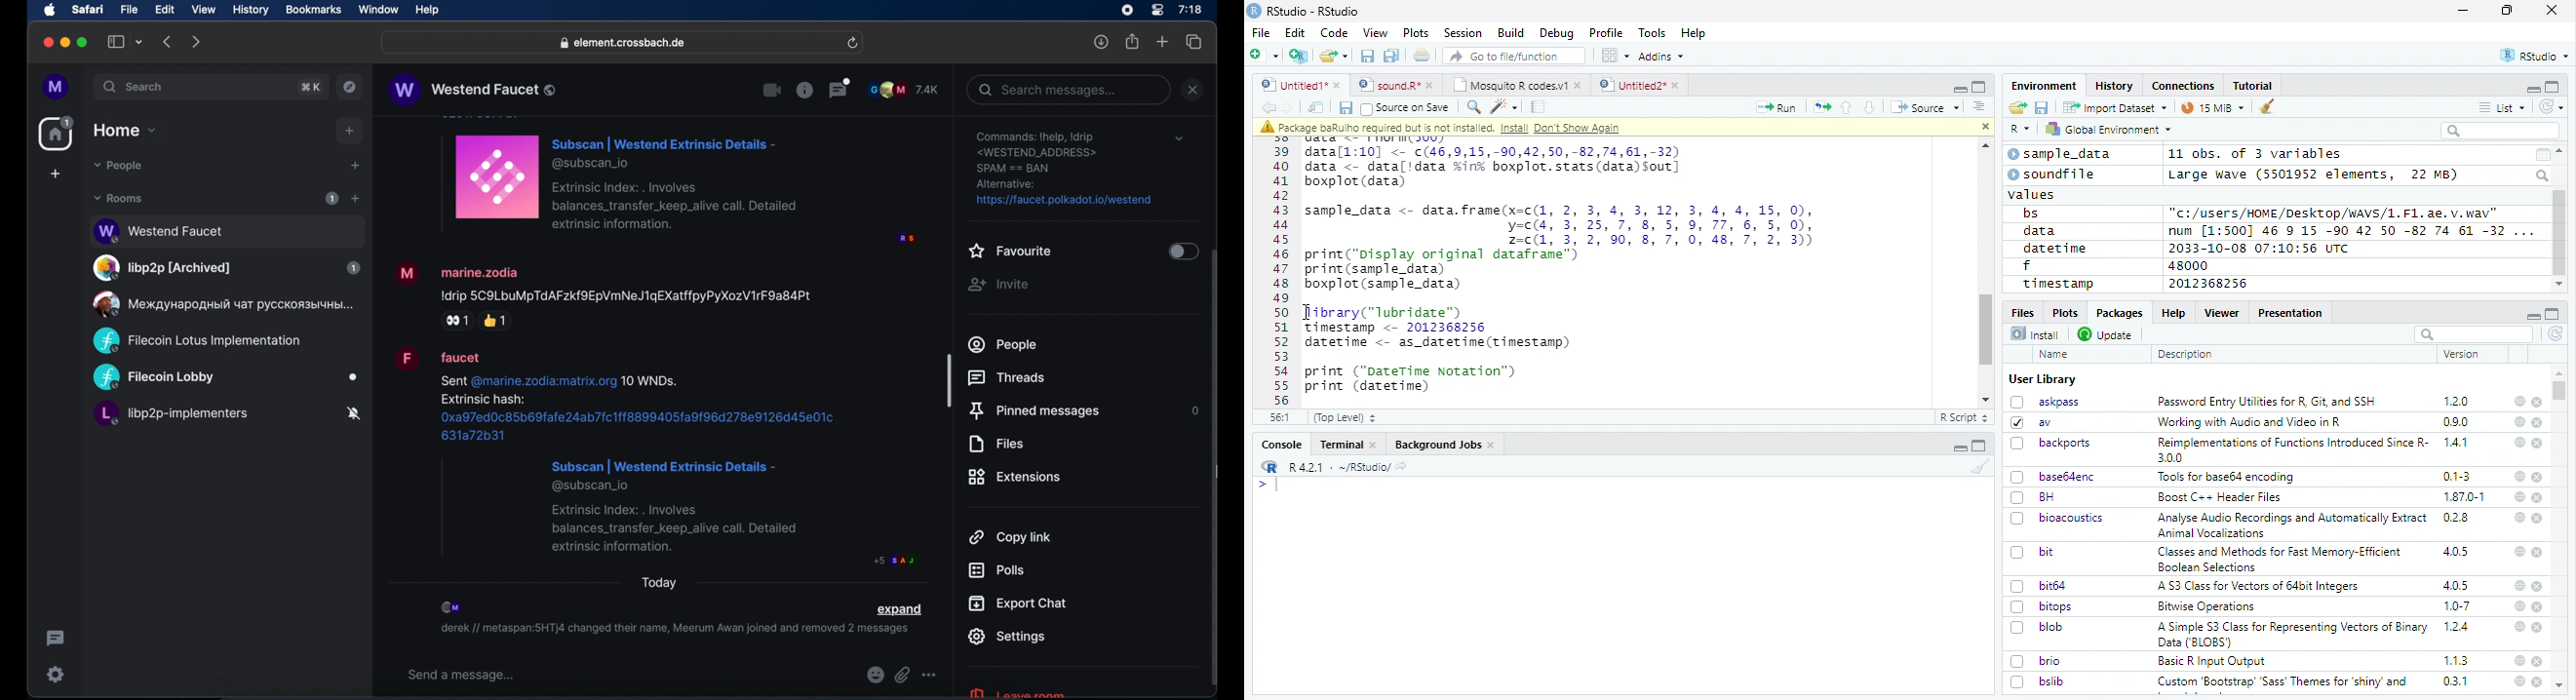  Describe the element at coordinates (2553, 106) in the screenshot. I see `Refresh` at that location.